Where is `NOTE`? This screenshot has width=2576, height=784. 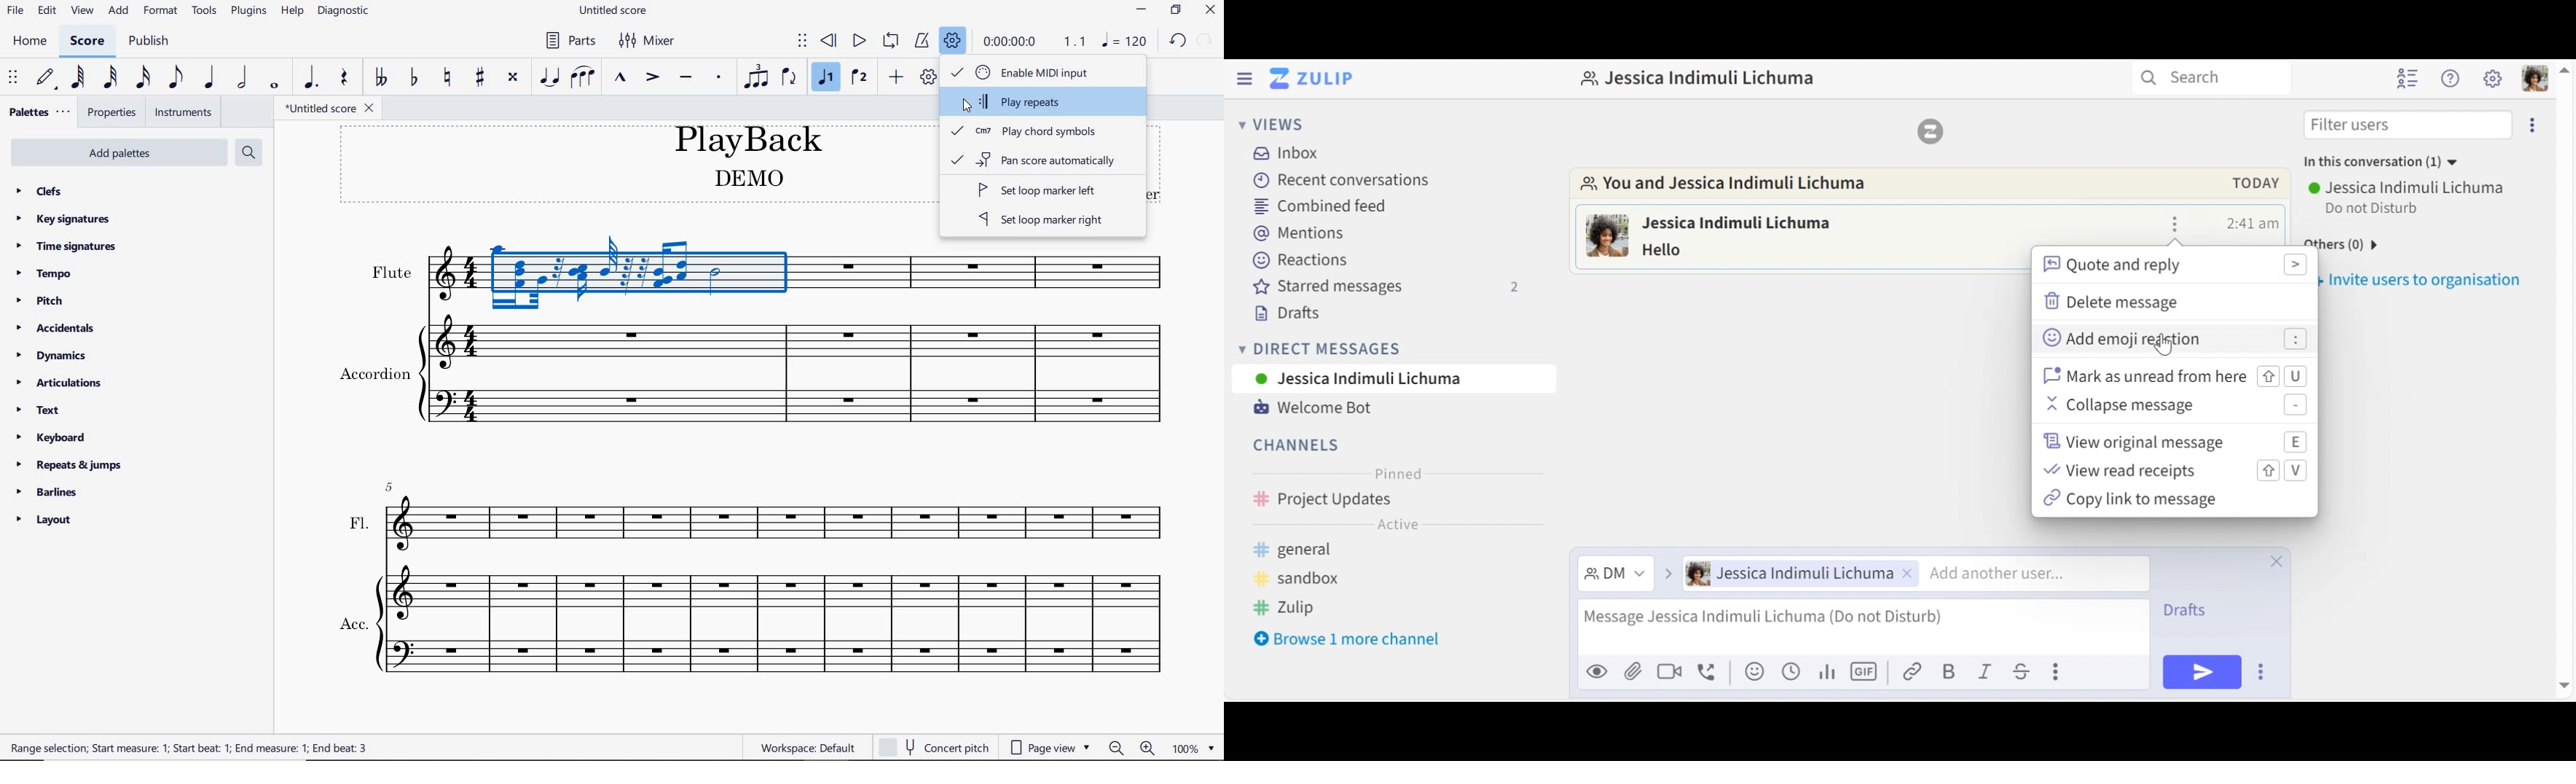 NOTE is located at coordinates (1123, 42).